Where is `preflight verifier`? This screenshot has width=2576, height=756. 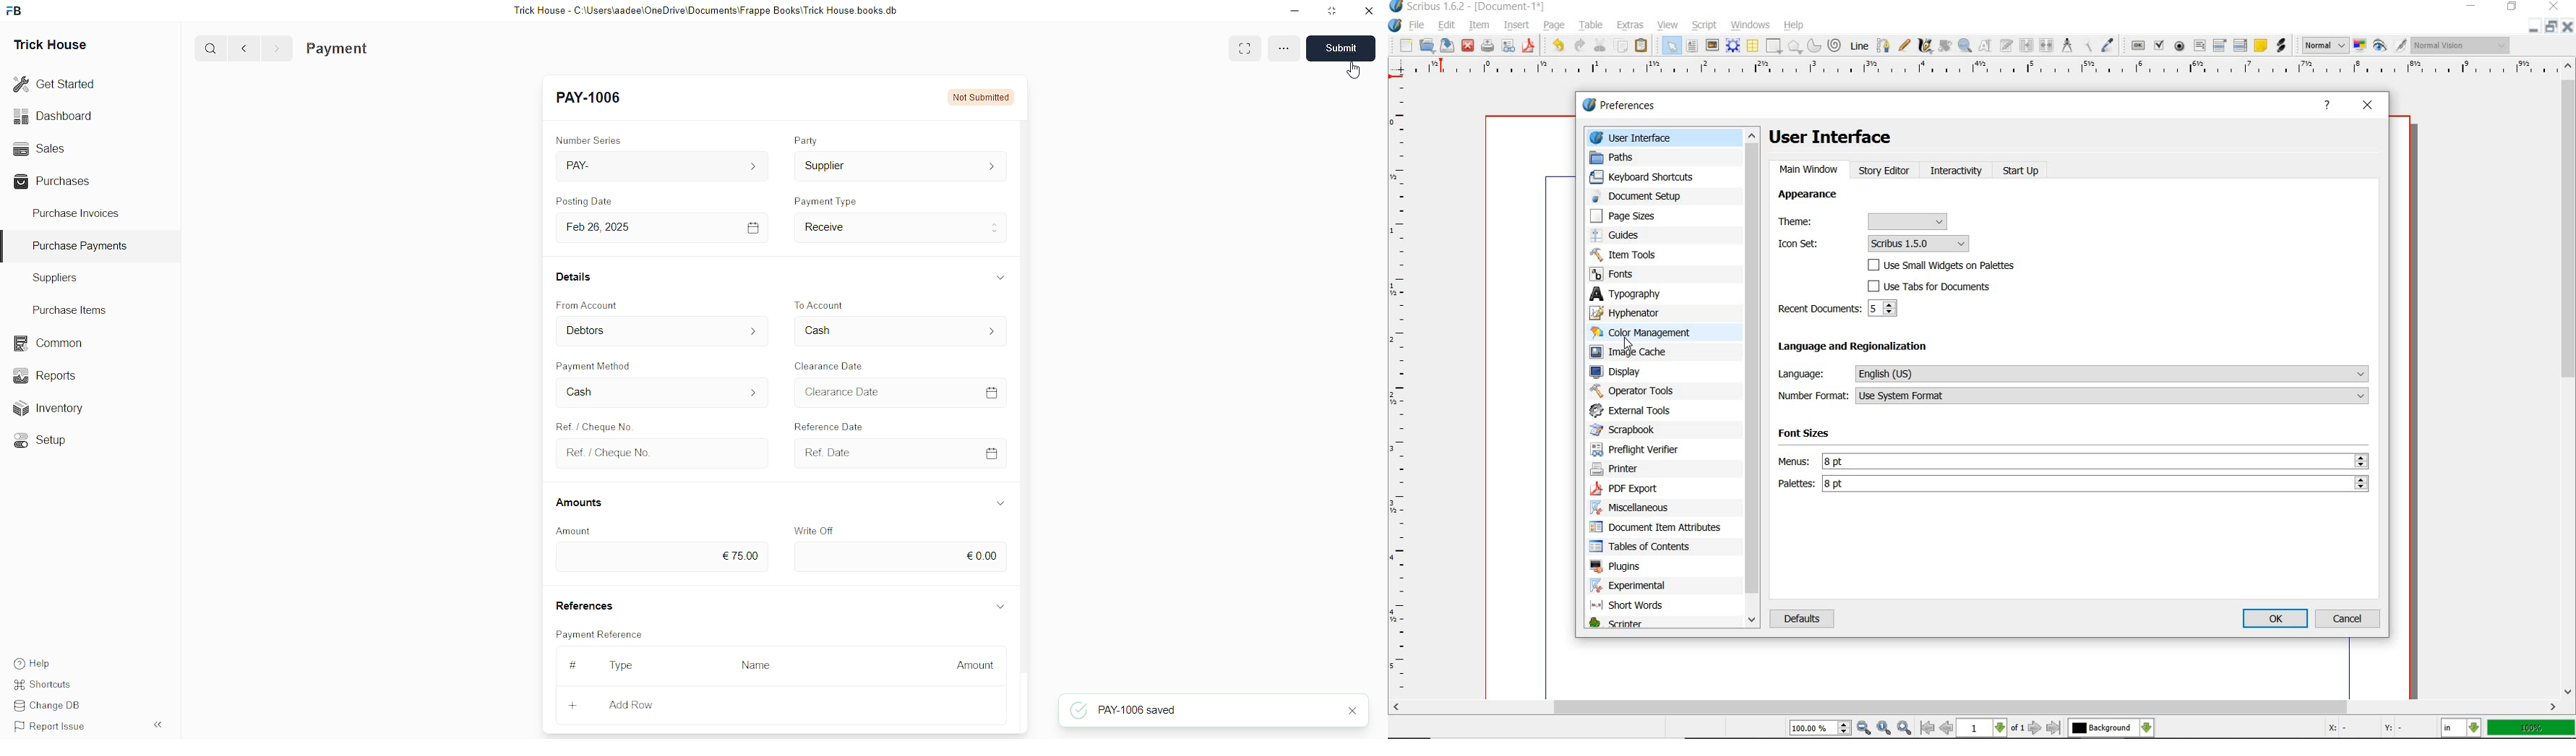 preflight verifier is located at coordinates (1646, 449).